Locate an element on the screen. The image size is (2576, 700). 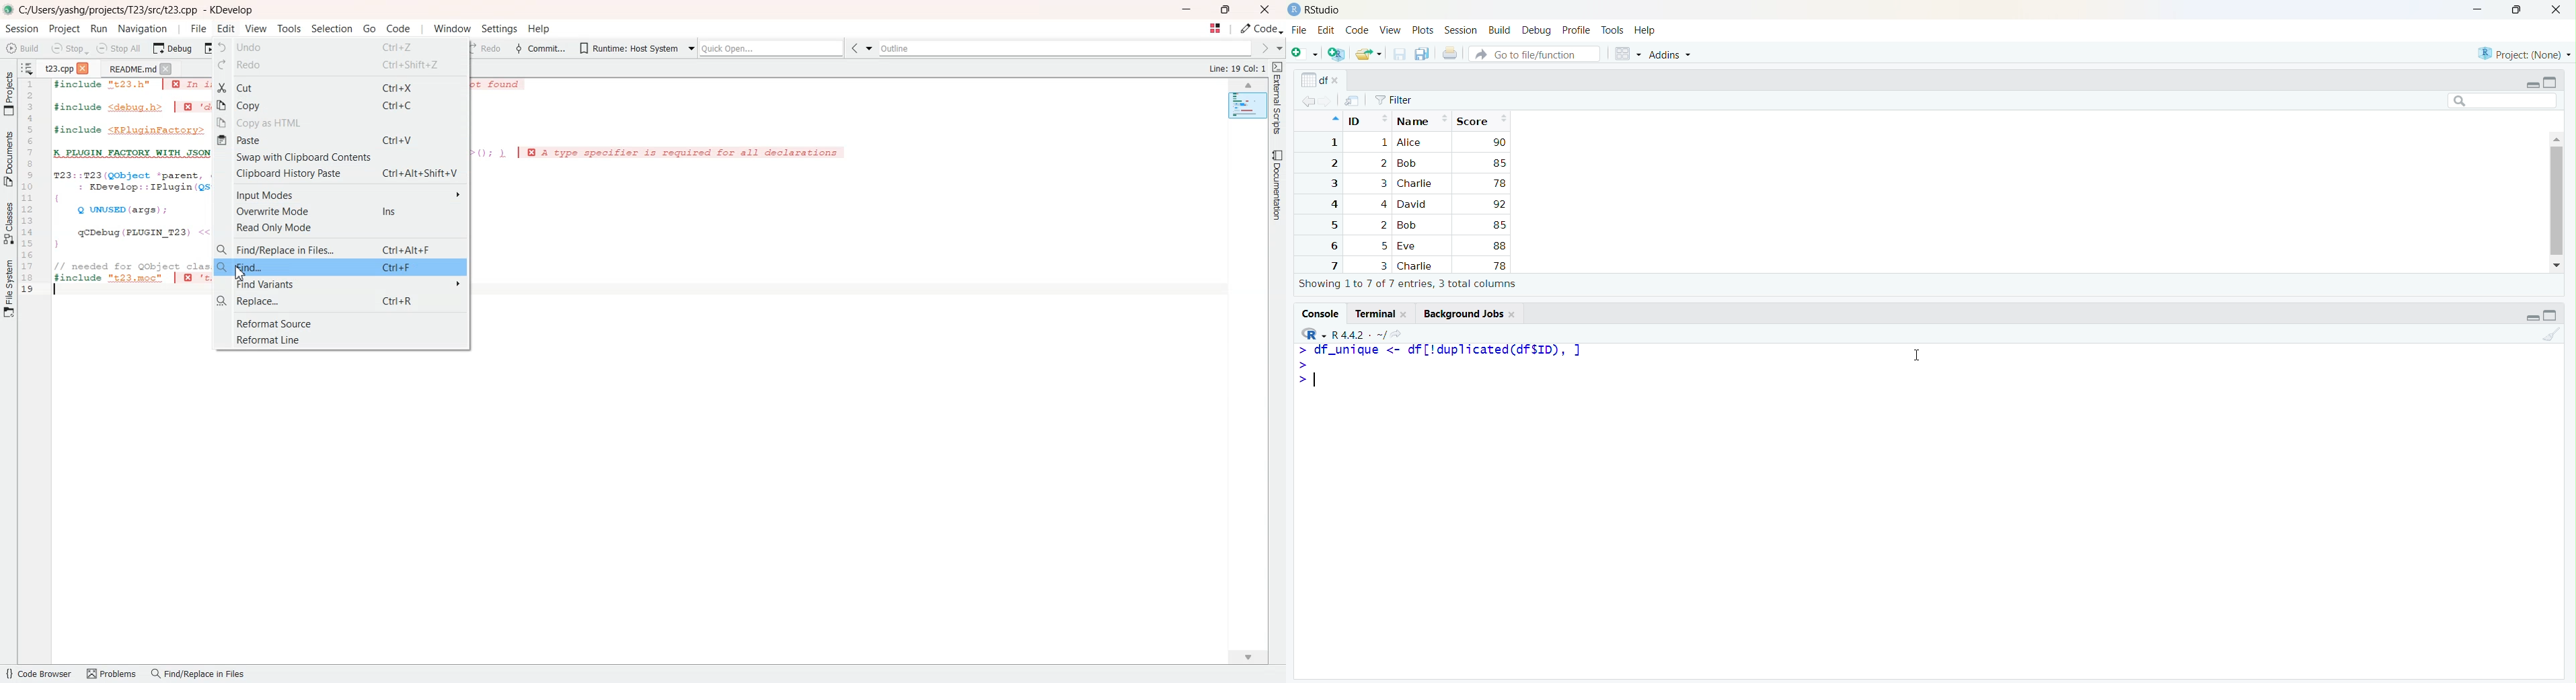
R 4.4.2 is located at coordinates (1349, 335).